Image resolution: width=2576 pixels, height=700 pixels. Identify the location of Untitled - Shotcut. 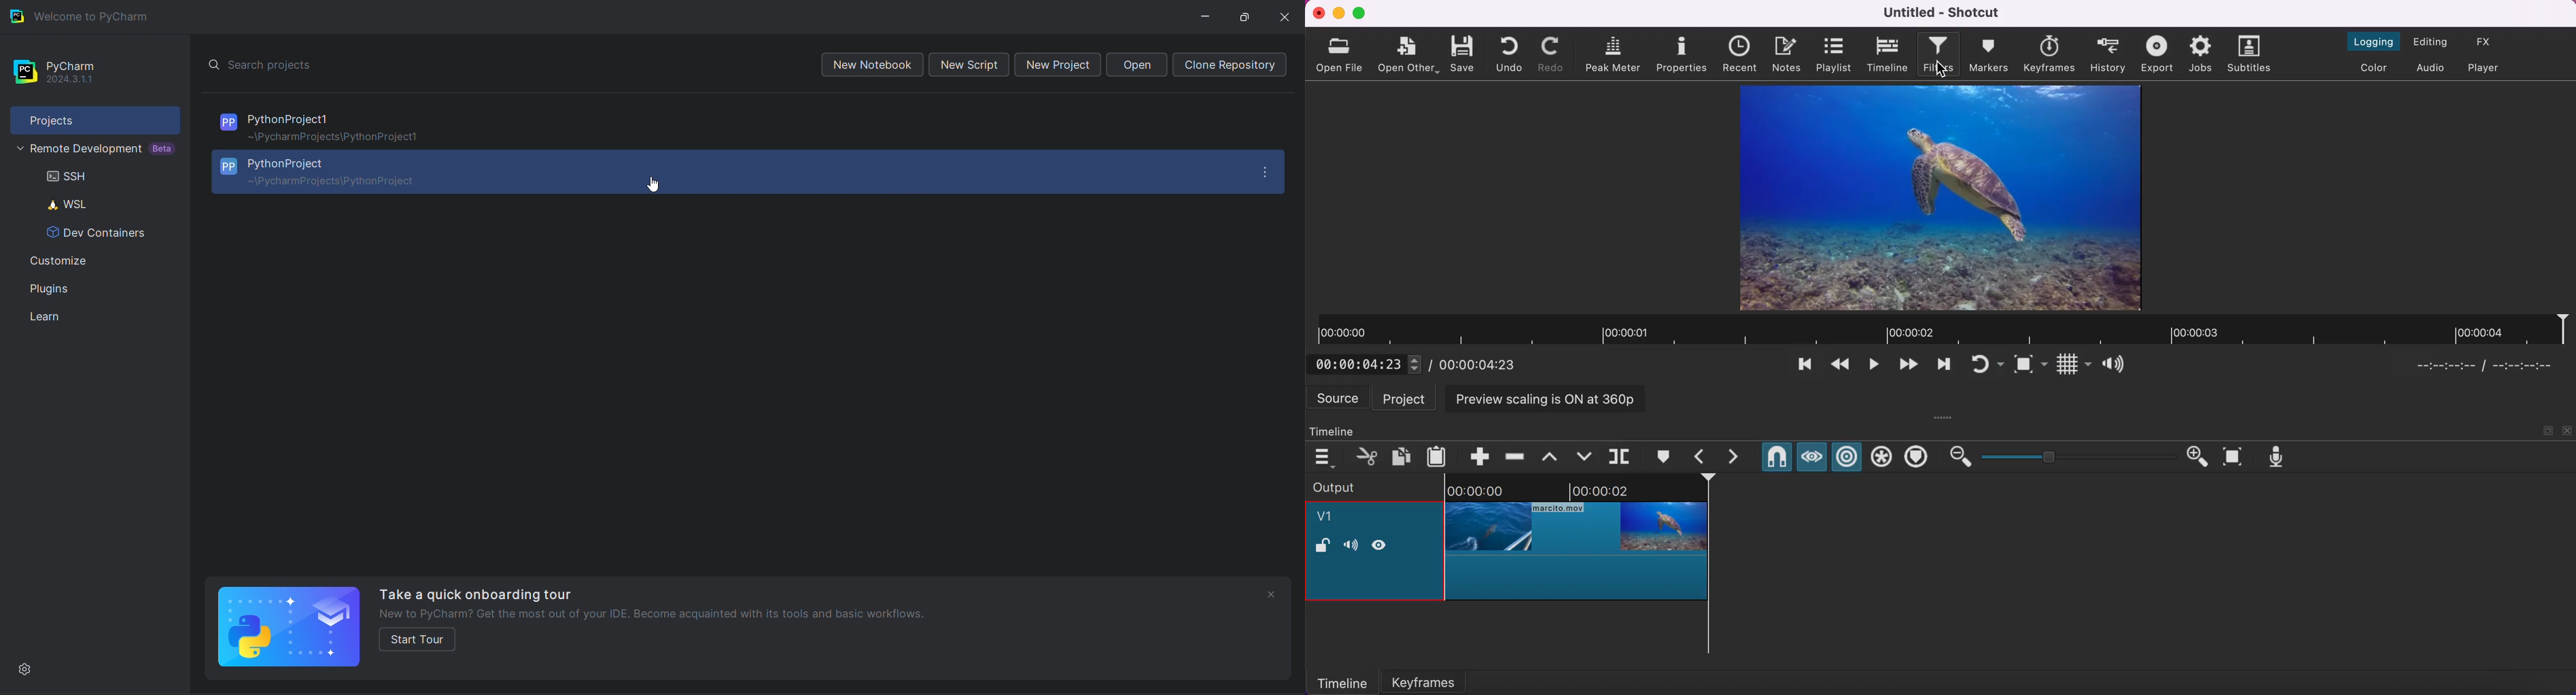
(1944, 12).